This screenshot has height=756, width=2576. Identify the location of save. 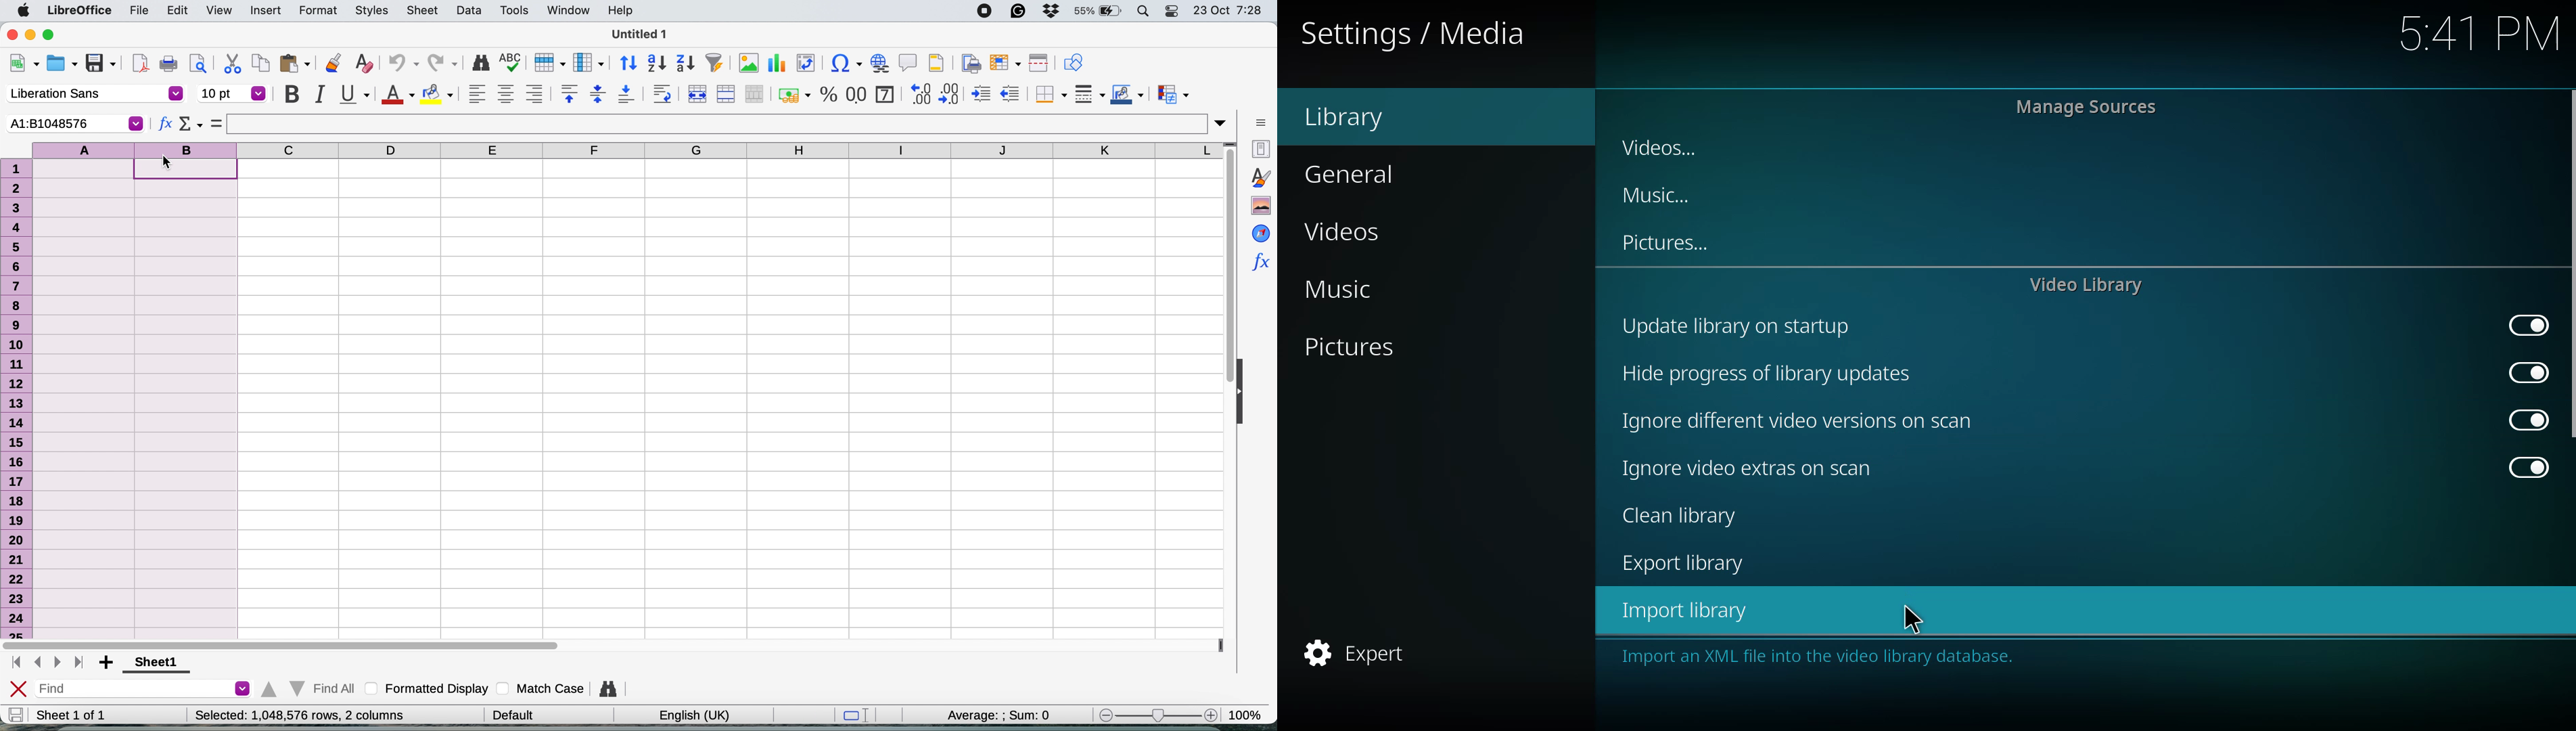
(102, 63).